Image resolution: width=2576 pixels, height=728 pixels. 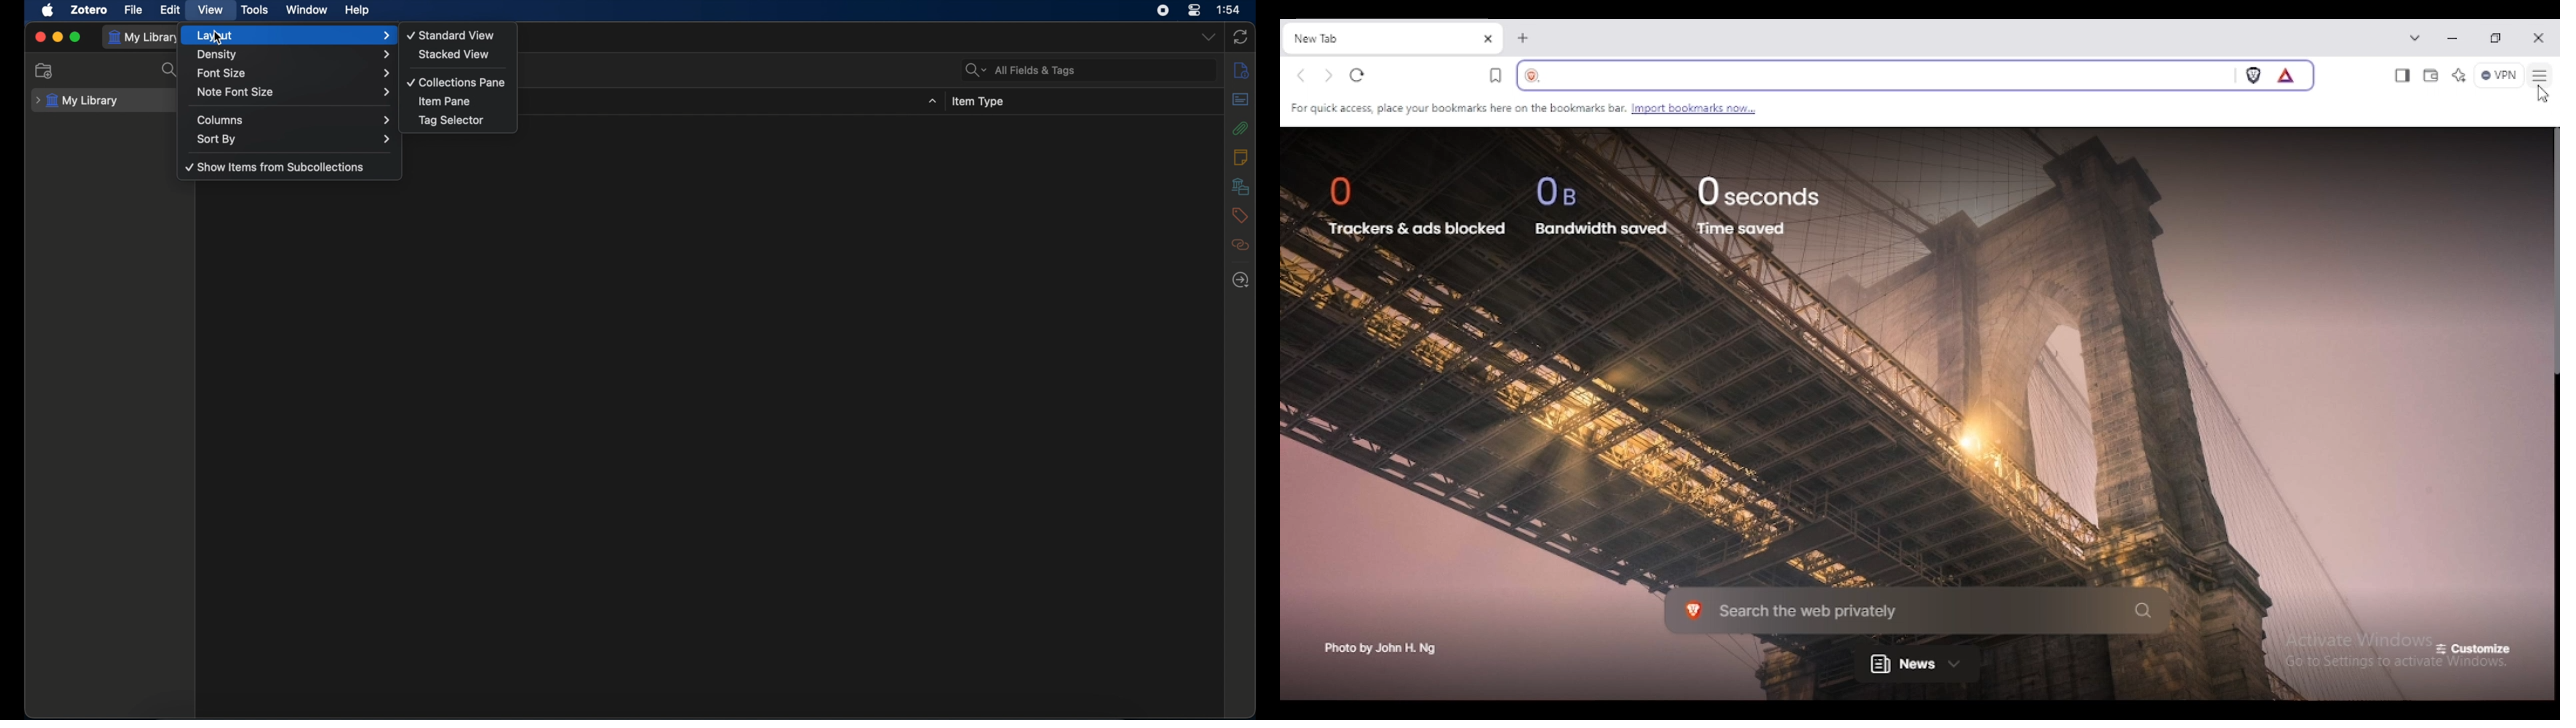 I want to click on sort by, so click(x=295, y=139).